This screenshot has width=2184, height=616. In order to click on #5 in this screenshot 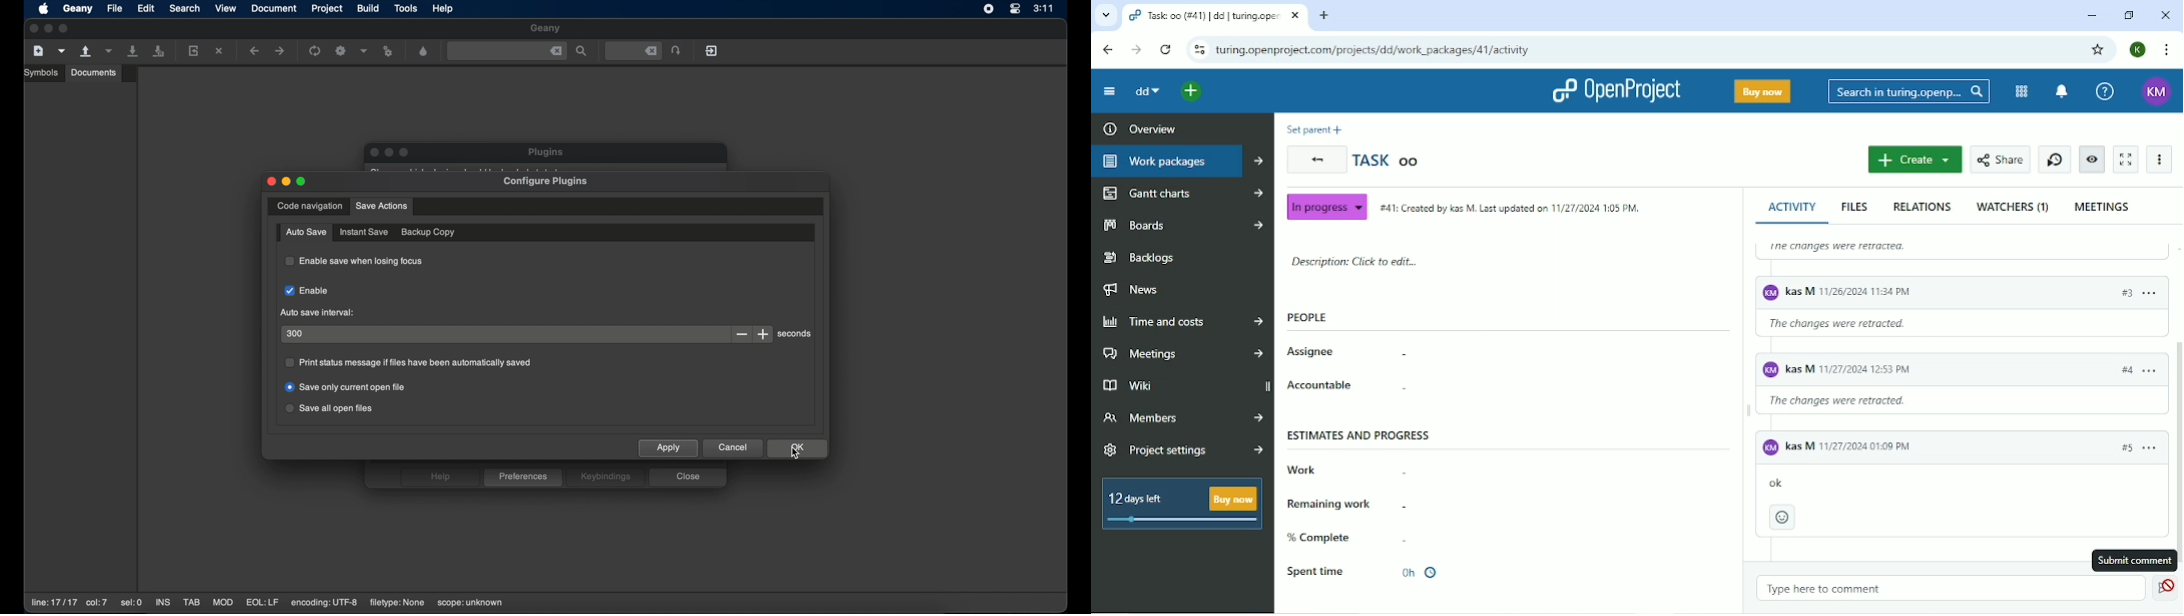, I will do `click(2123, 449)`.